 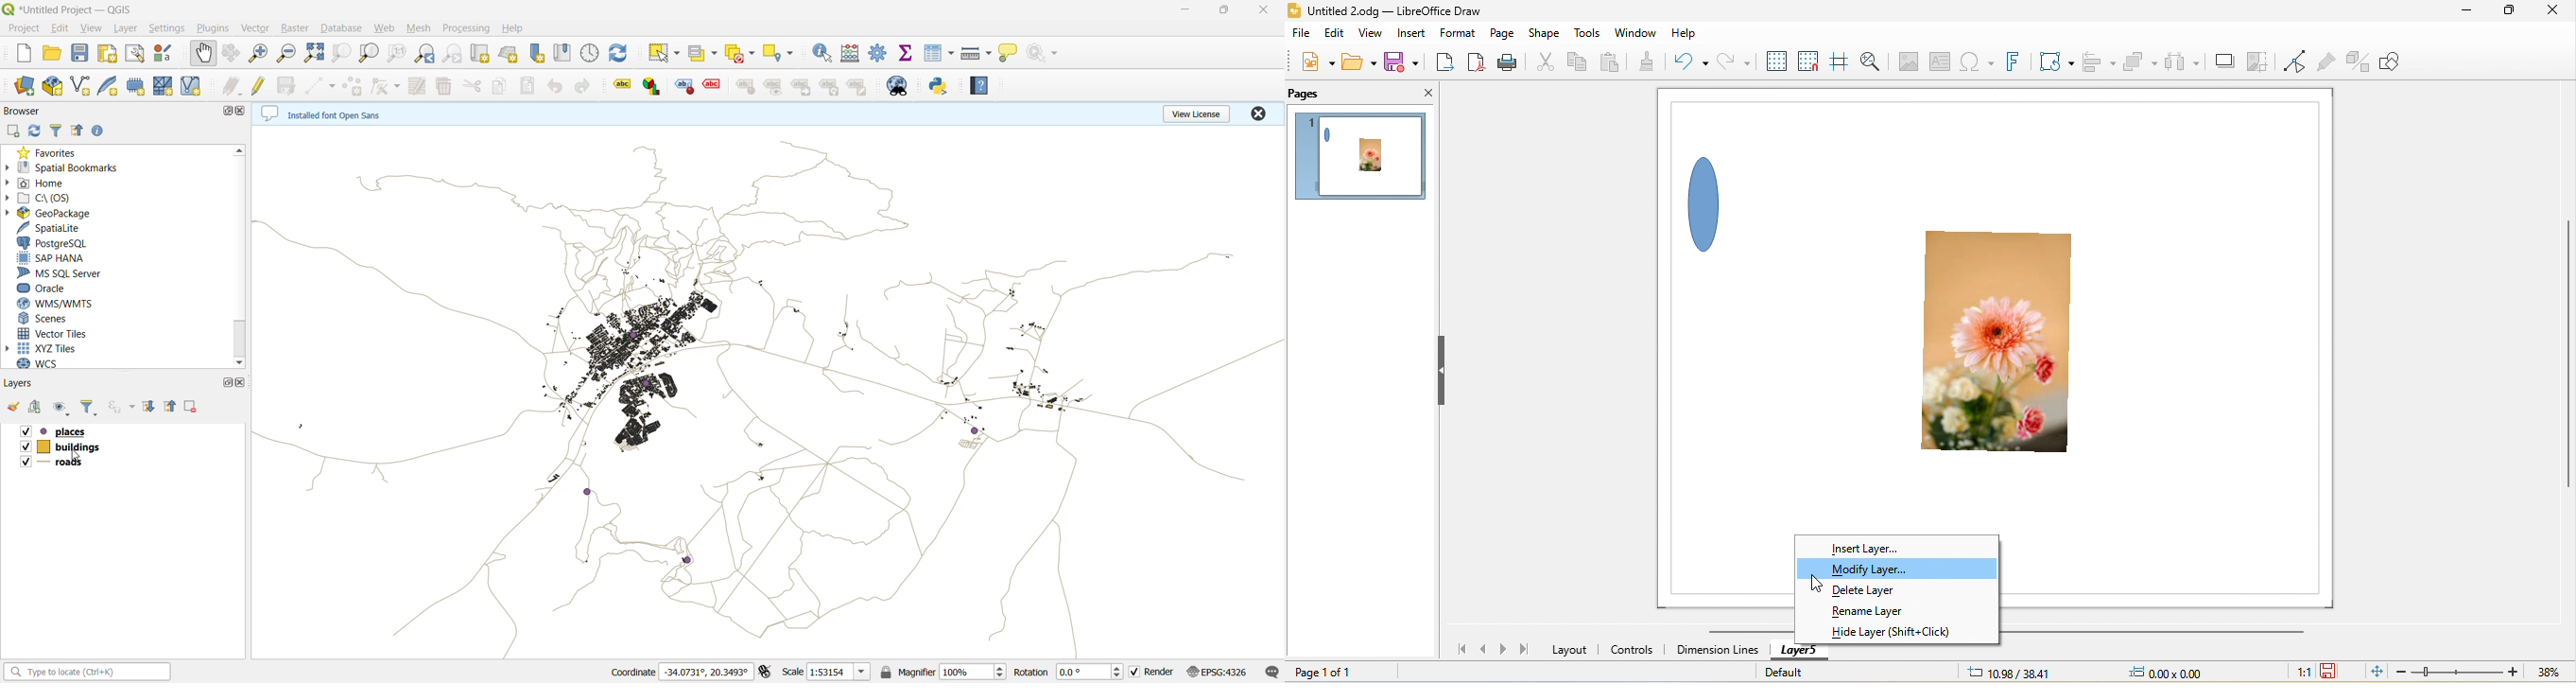 What do you see at coordinates (108, 86) in the screenshot?
I see `new spatialite layer` at bounding box center [108, 86].